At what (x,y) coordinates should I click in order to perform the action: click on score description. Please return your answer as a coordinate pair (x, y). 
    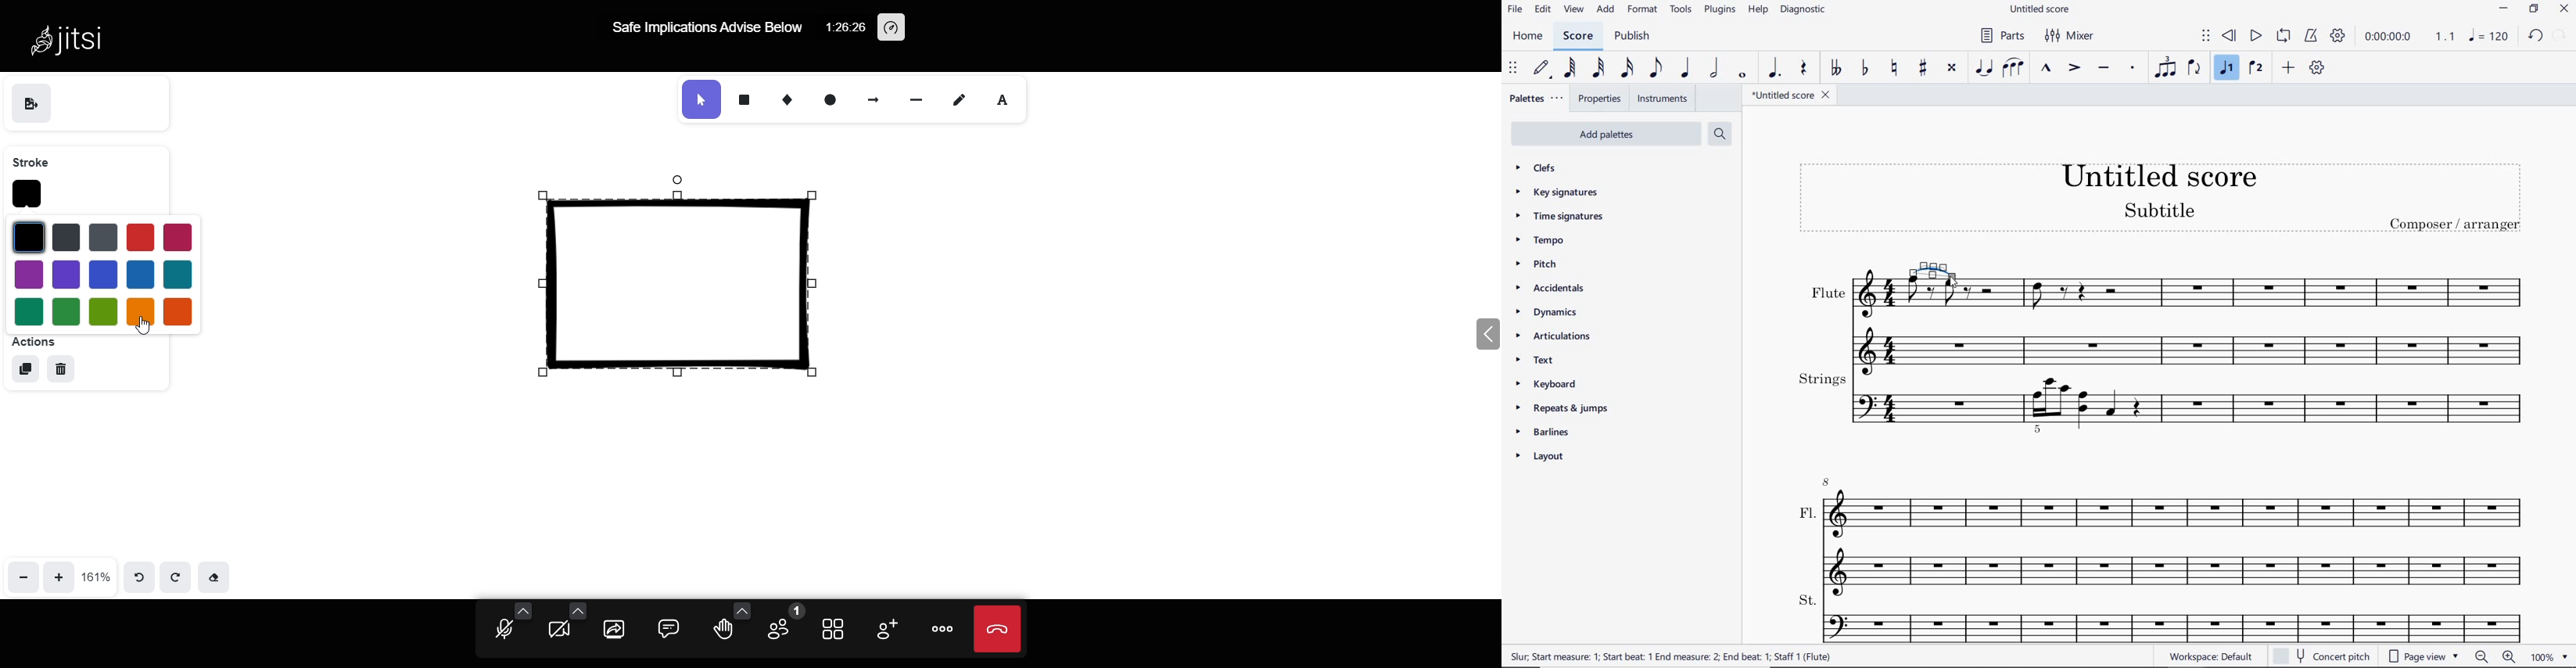
    Looking at the image, I should click on (1671, 656).